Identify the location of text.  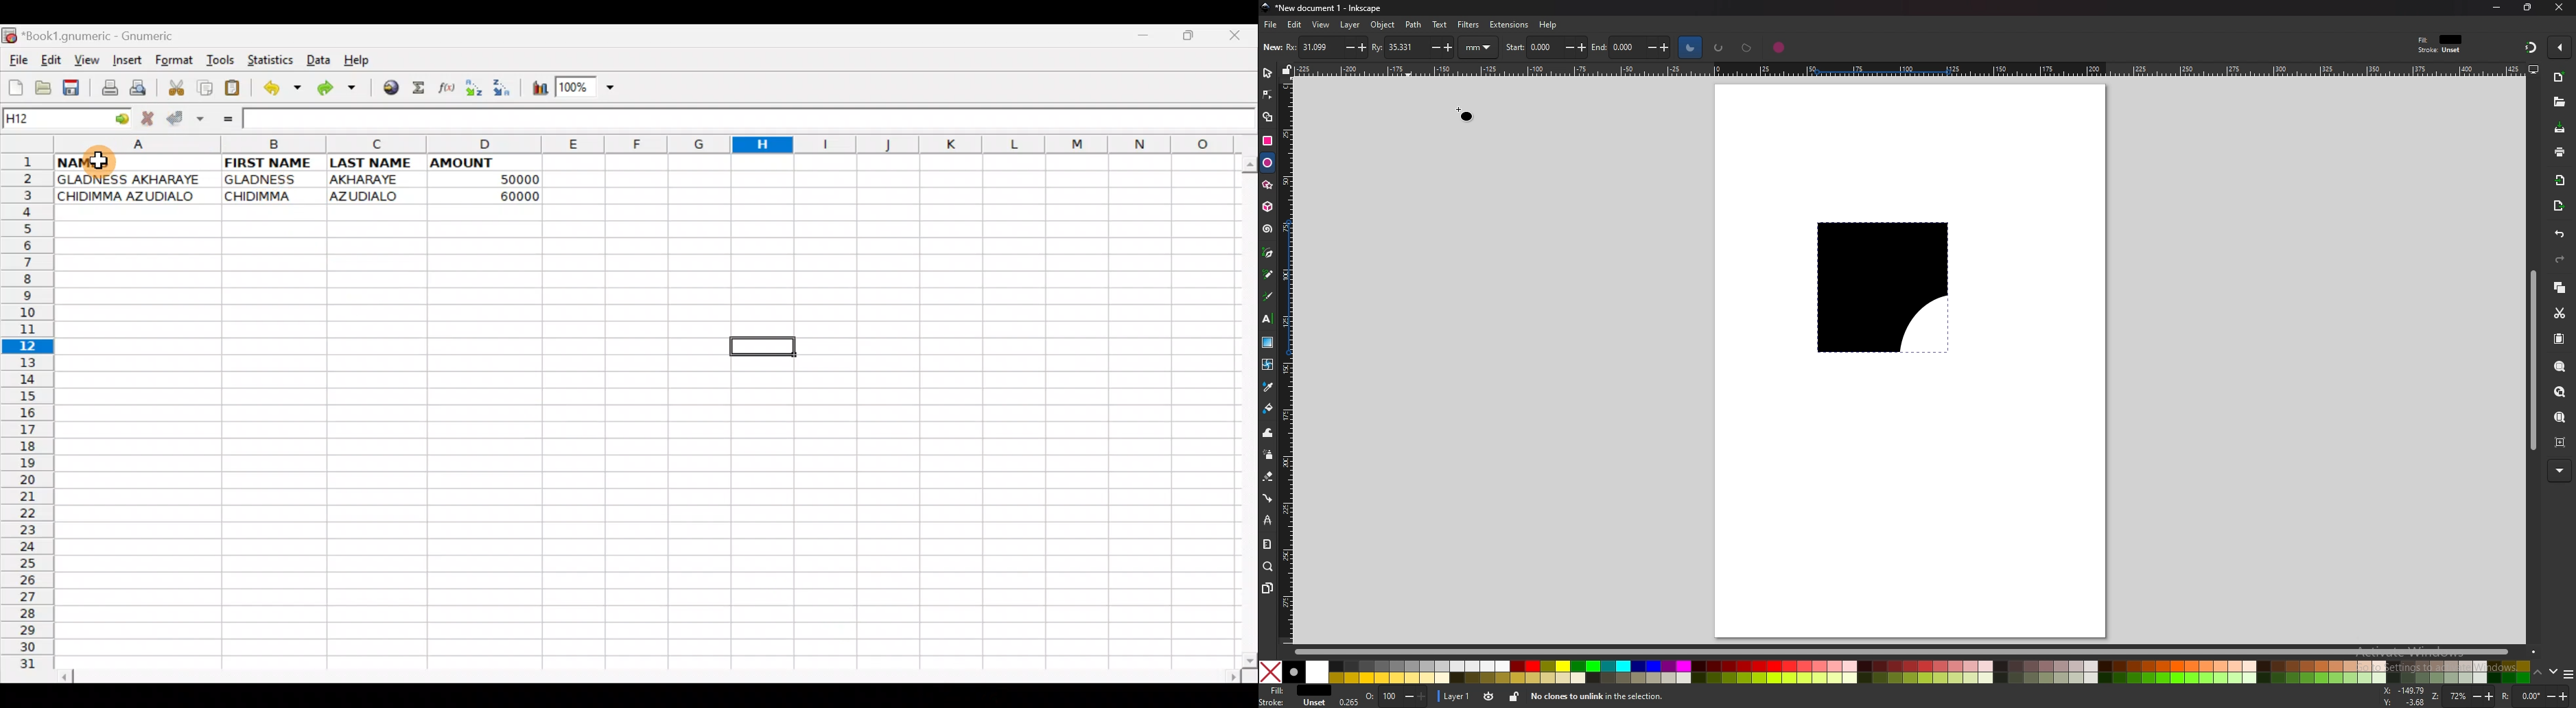
(1440, 24).